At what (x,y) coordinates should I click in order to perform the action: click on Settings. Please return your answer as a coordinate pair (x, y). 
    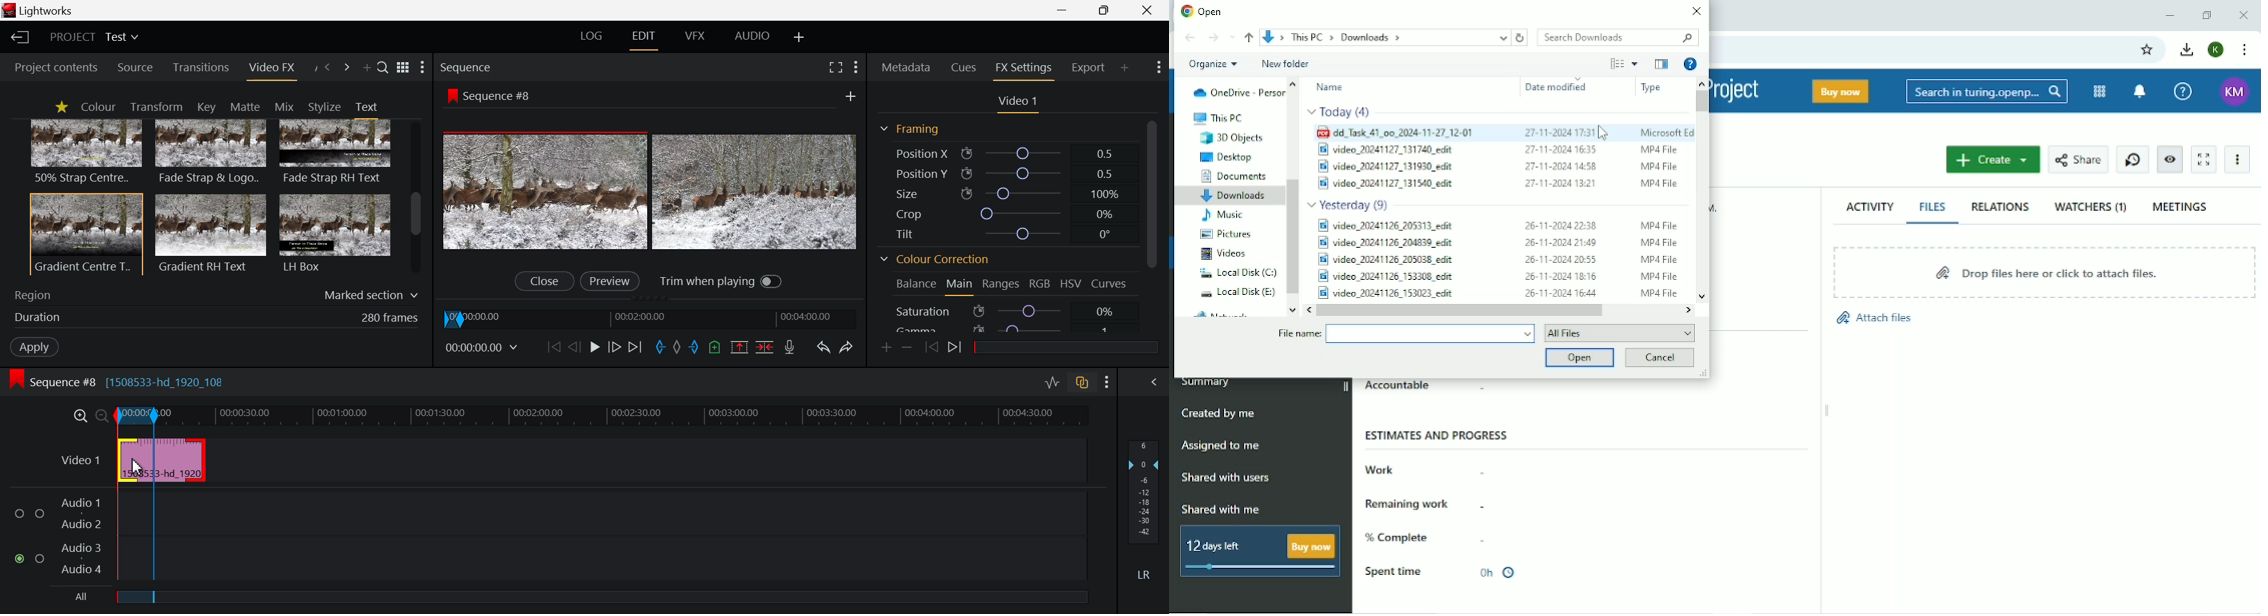
    Looking at the image, I should click on (855, 66).